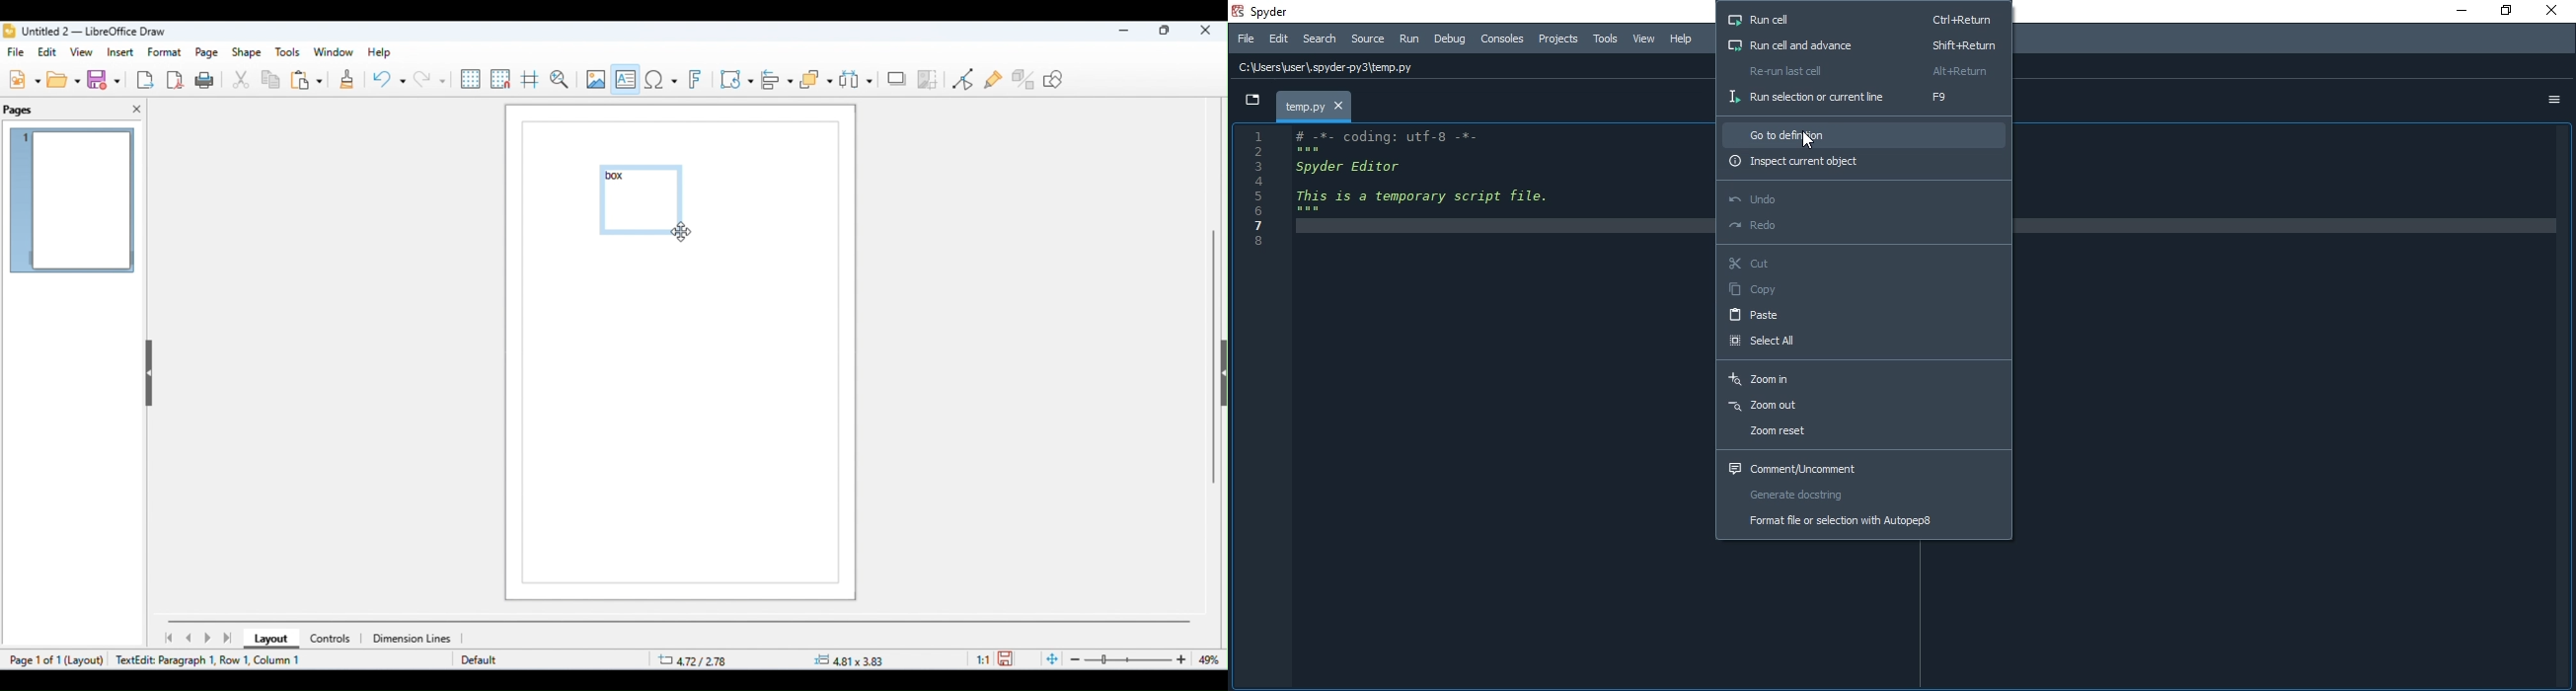 The width and height of the screenshot is (2576, 700). What do you see at coordinates (1221, 376) in the screenshot?
I see `hide` at bounding box center [1221, 376].